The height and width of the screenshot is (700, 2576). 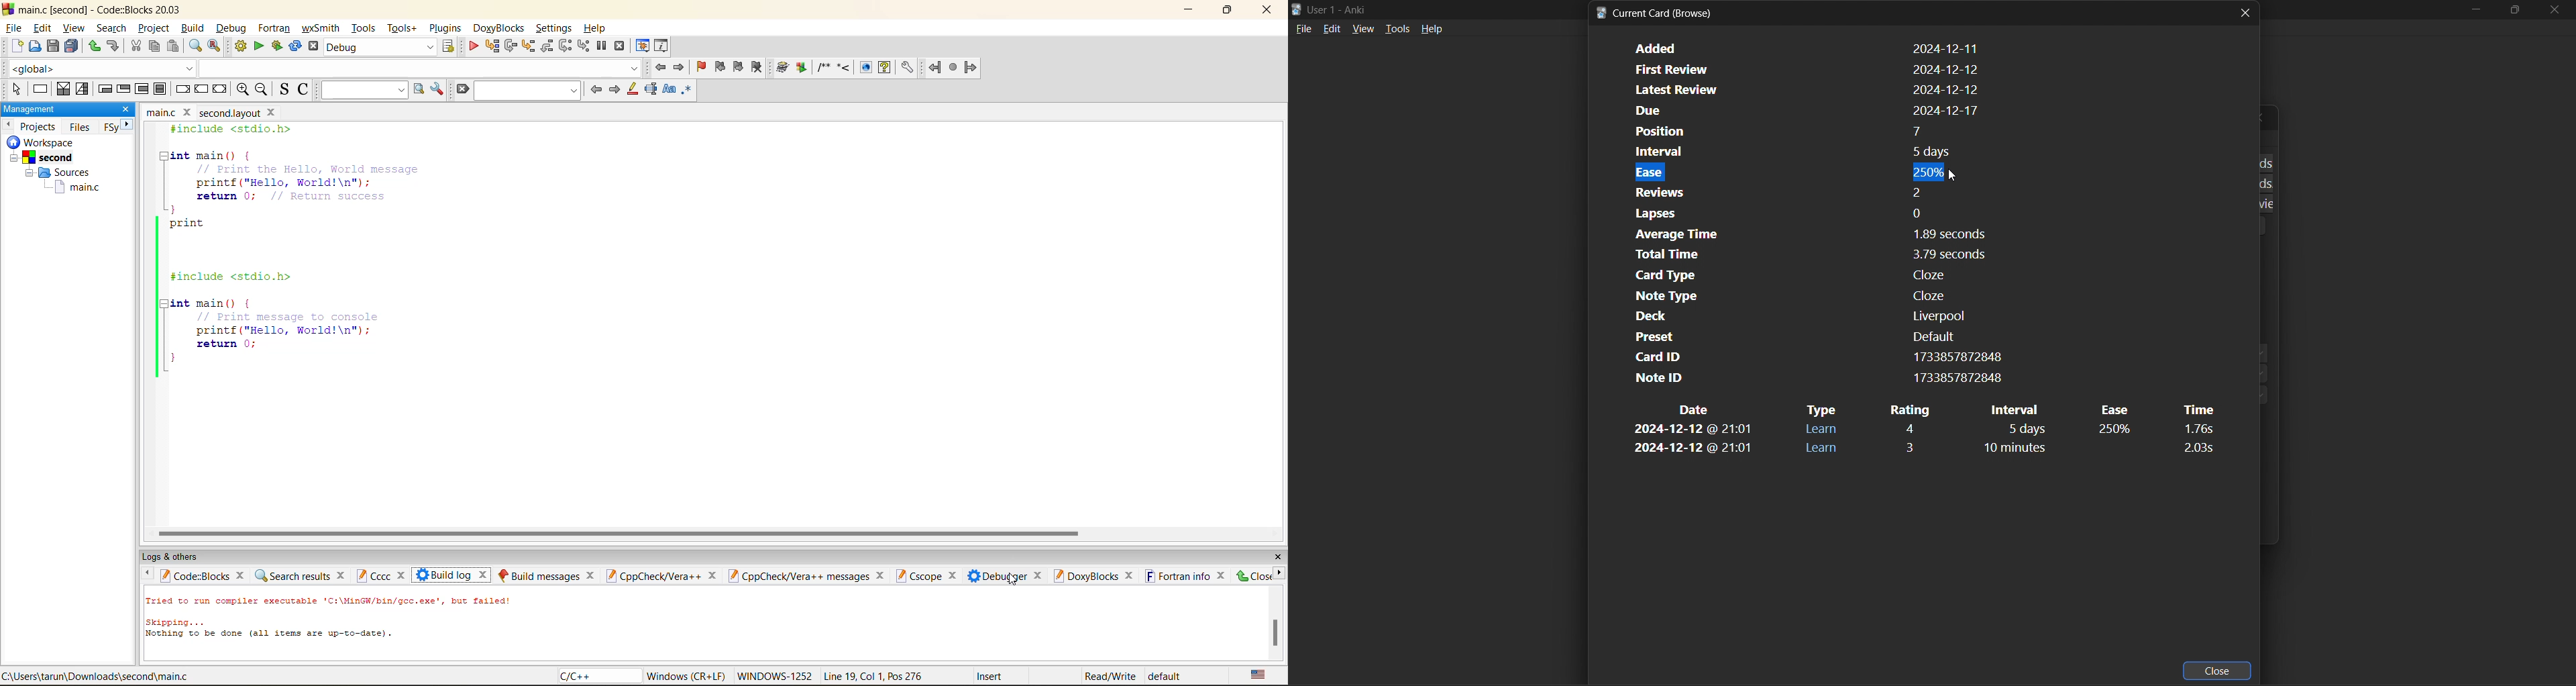 What do you see at coordinates (1909, 409) in the screenshot?
I see `rating` at bounding box center [1909, 409].